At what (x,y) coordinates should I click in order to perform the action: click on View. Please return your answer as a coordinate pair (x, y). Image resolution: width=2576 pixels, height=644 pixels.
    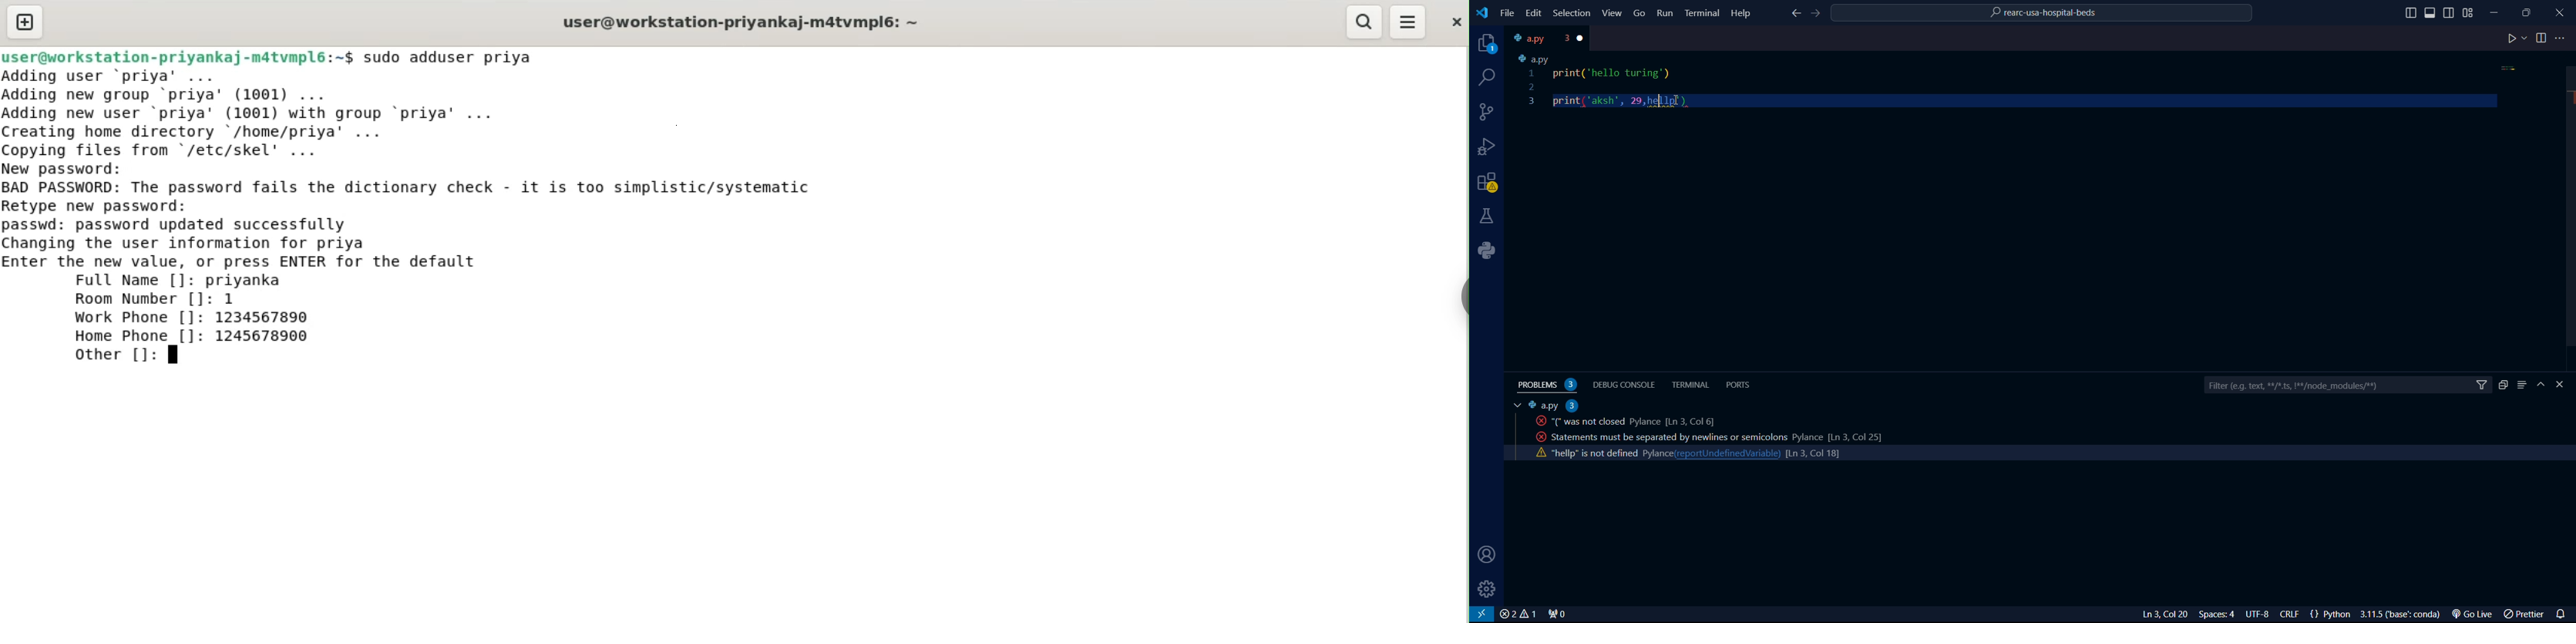
    Looking at the image, I should click on (1613, 13).